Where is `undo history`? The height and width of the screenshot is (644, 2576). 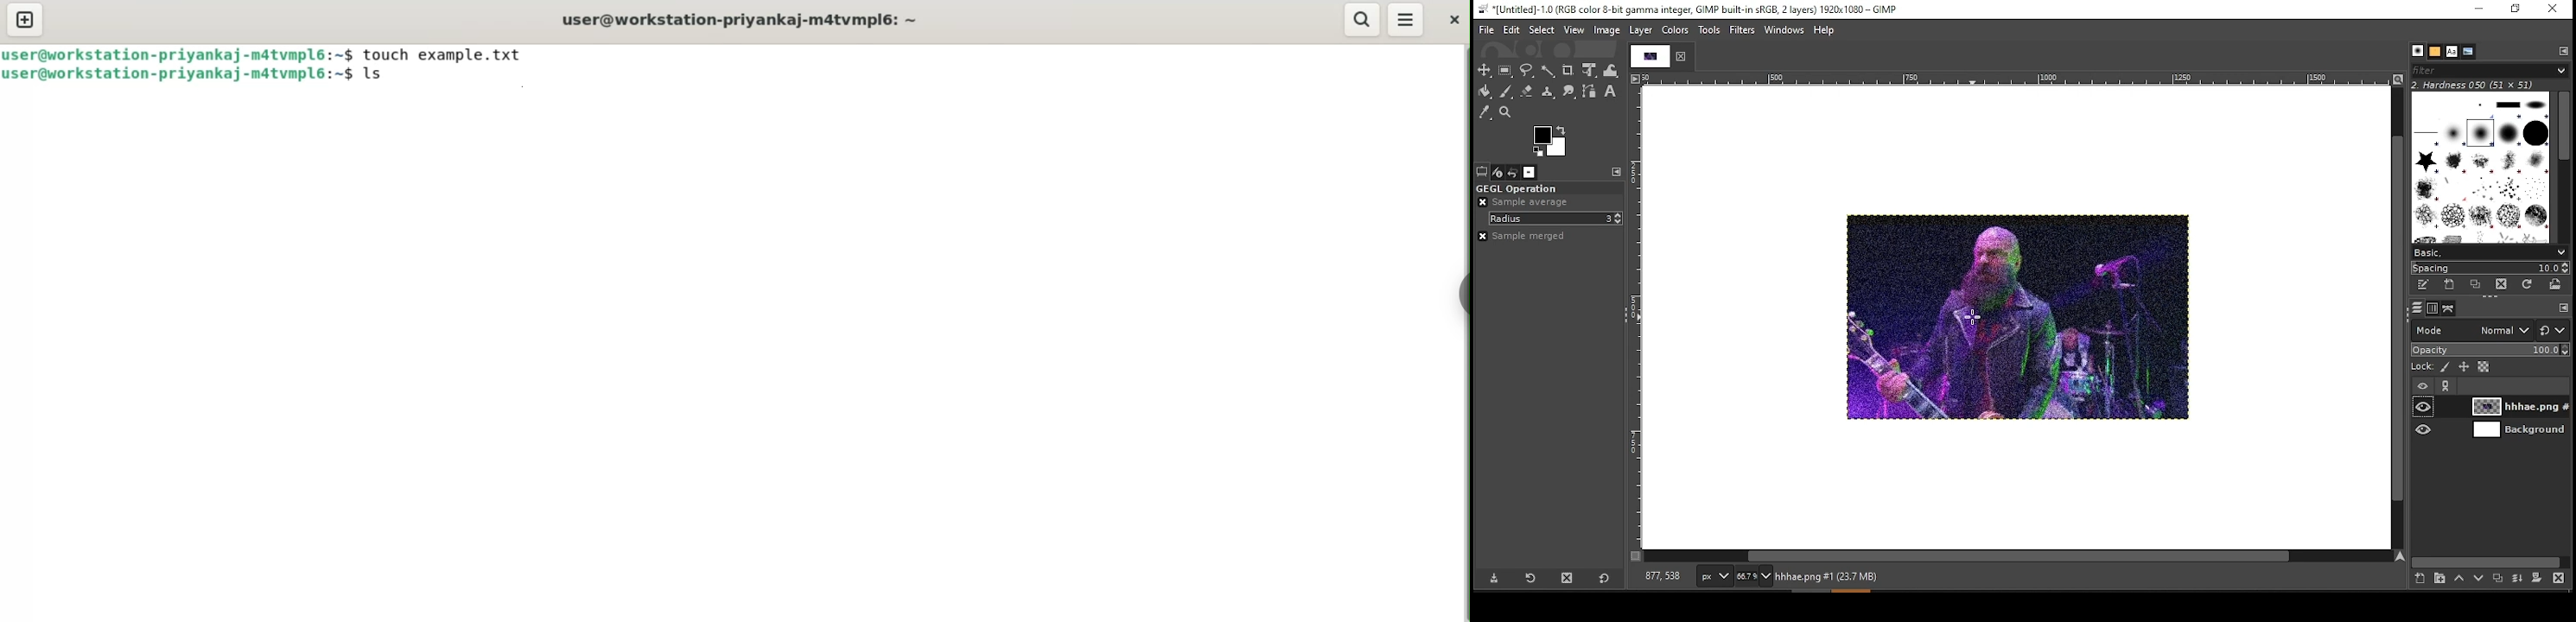 undo history is located at coordinates (1513, 171).